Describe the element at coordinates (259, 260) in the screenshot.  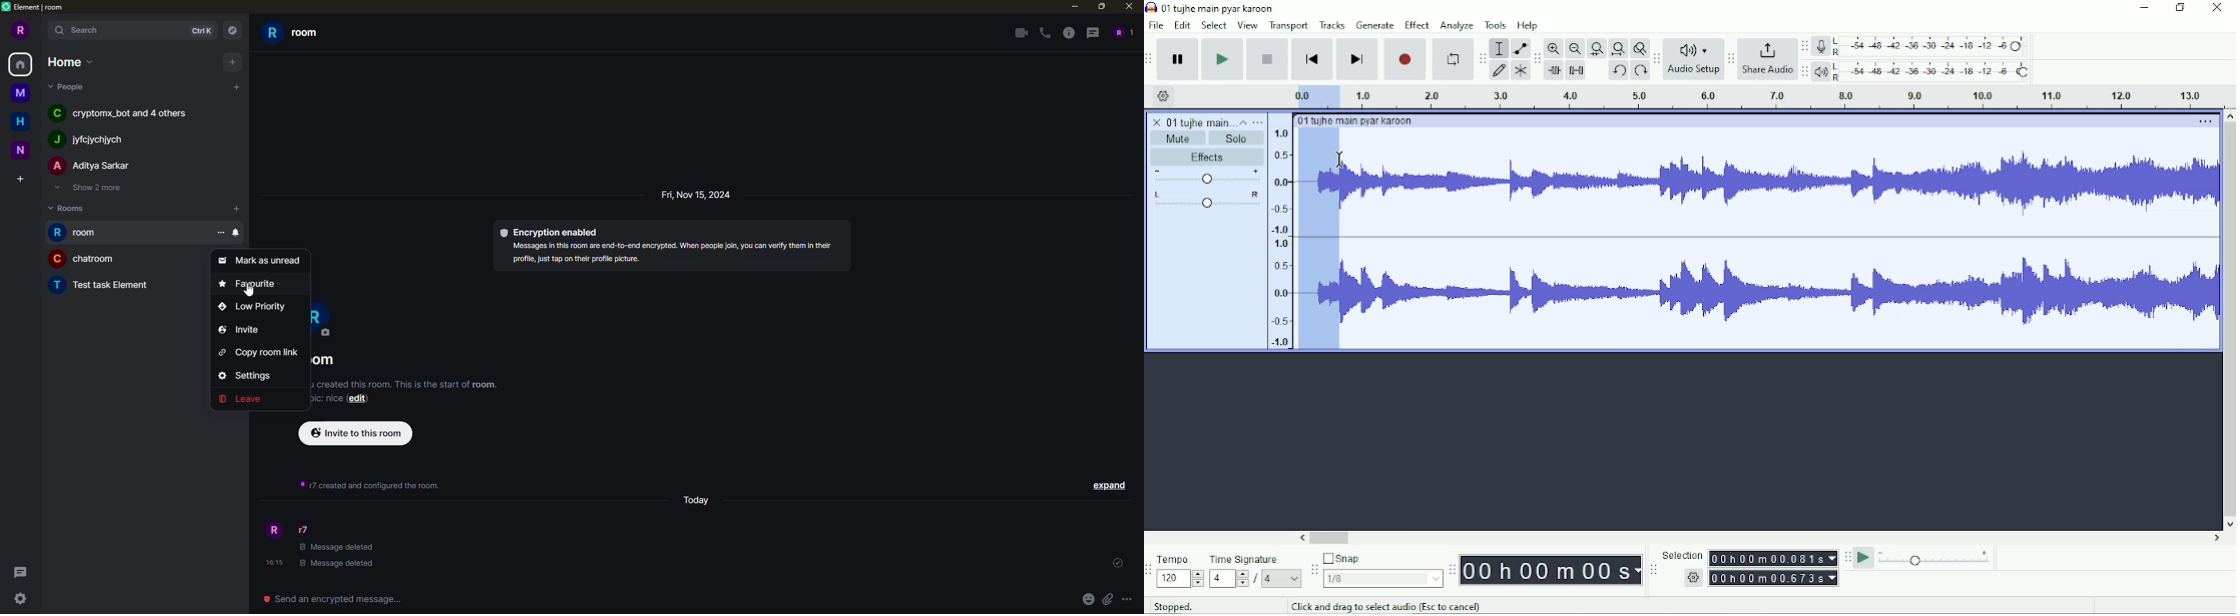
I see `mark as unread` at that location.